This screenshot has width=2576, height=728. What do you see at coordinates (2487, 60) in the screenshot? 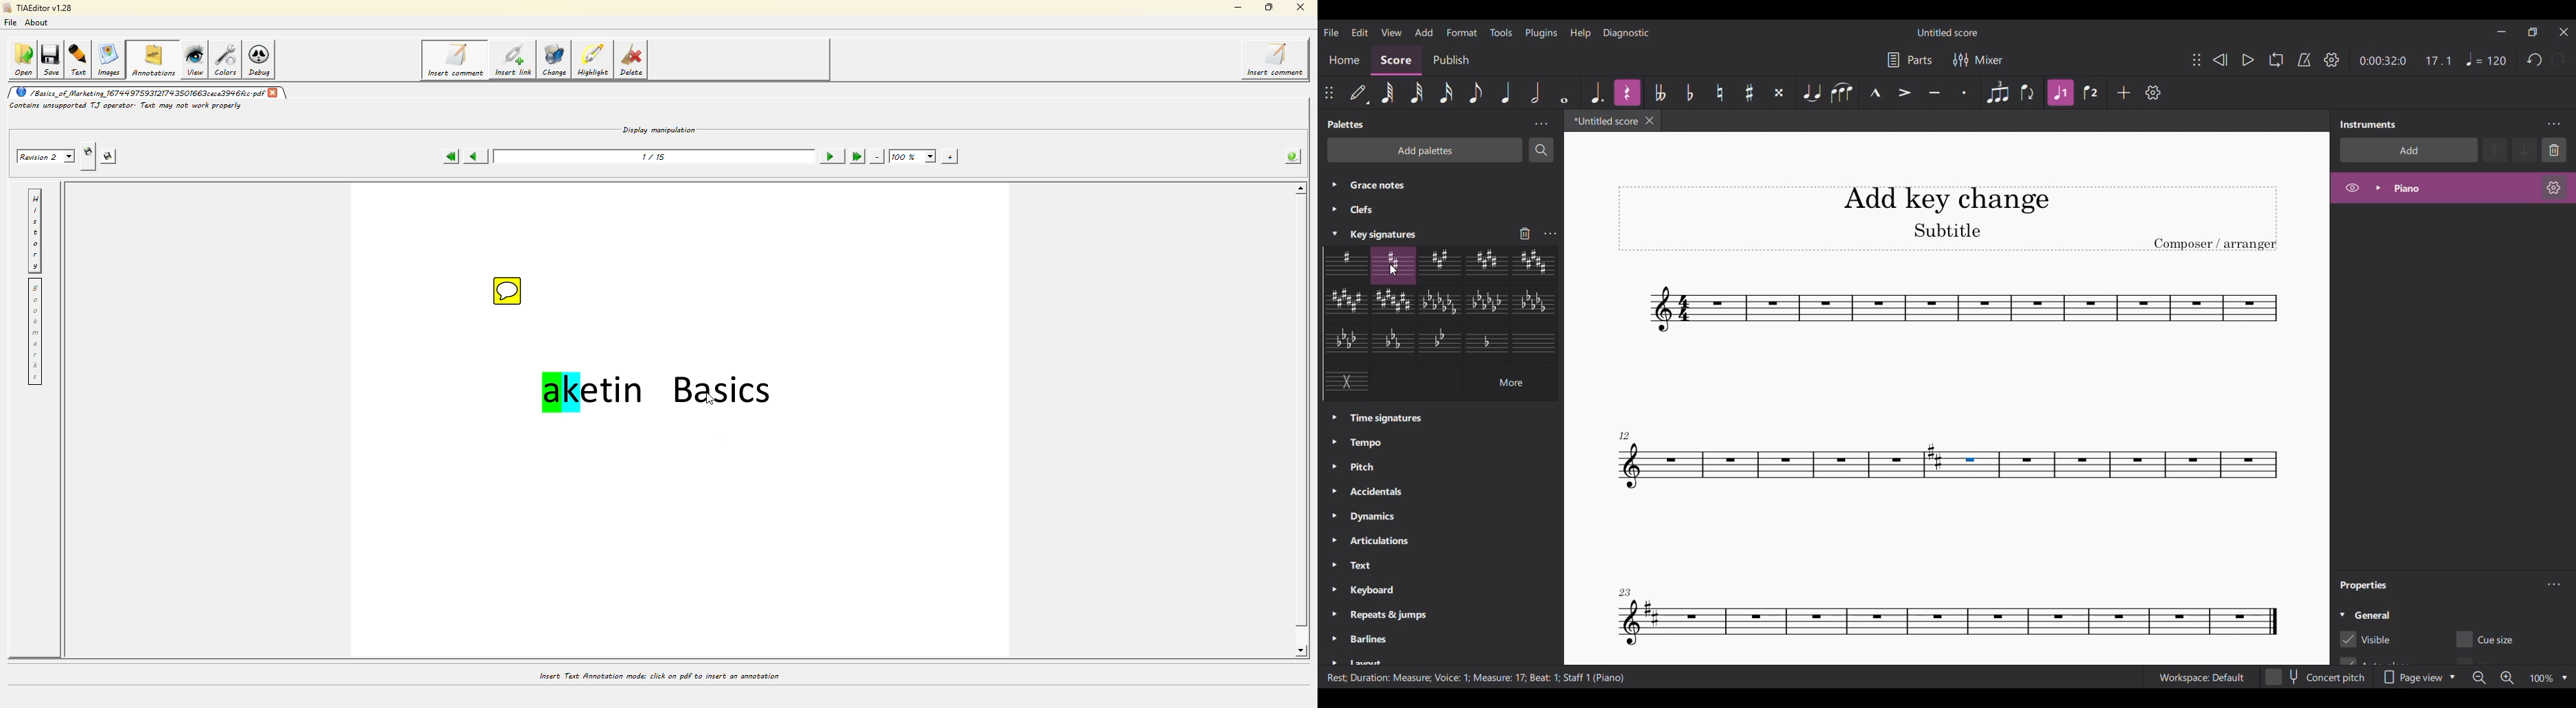
I see `Quaternate` at bounding box center [2487, 60].